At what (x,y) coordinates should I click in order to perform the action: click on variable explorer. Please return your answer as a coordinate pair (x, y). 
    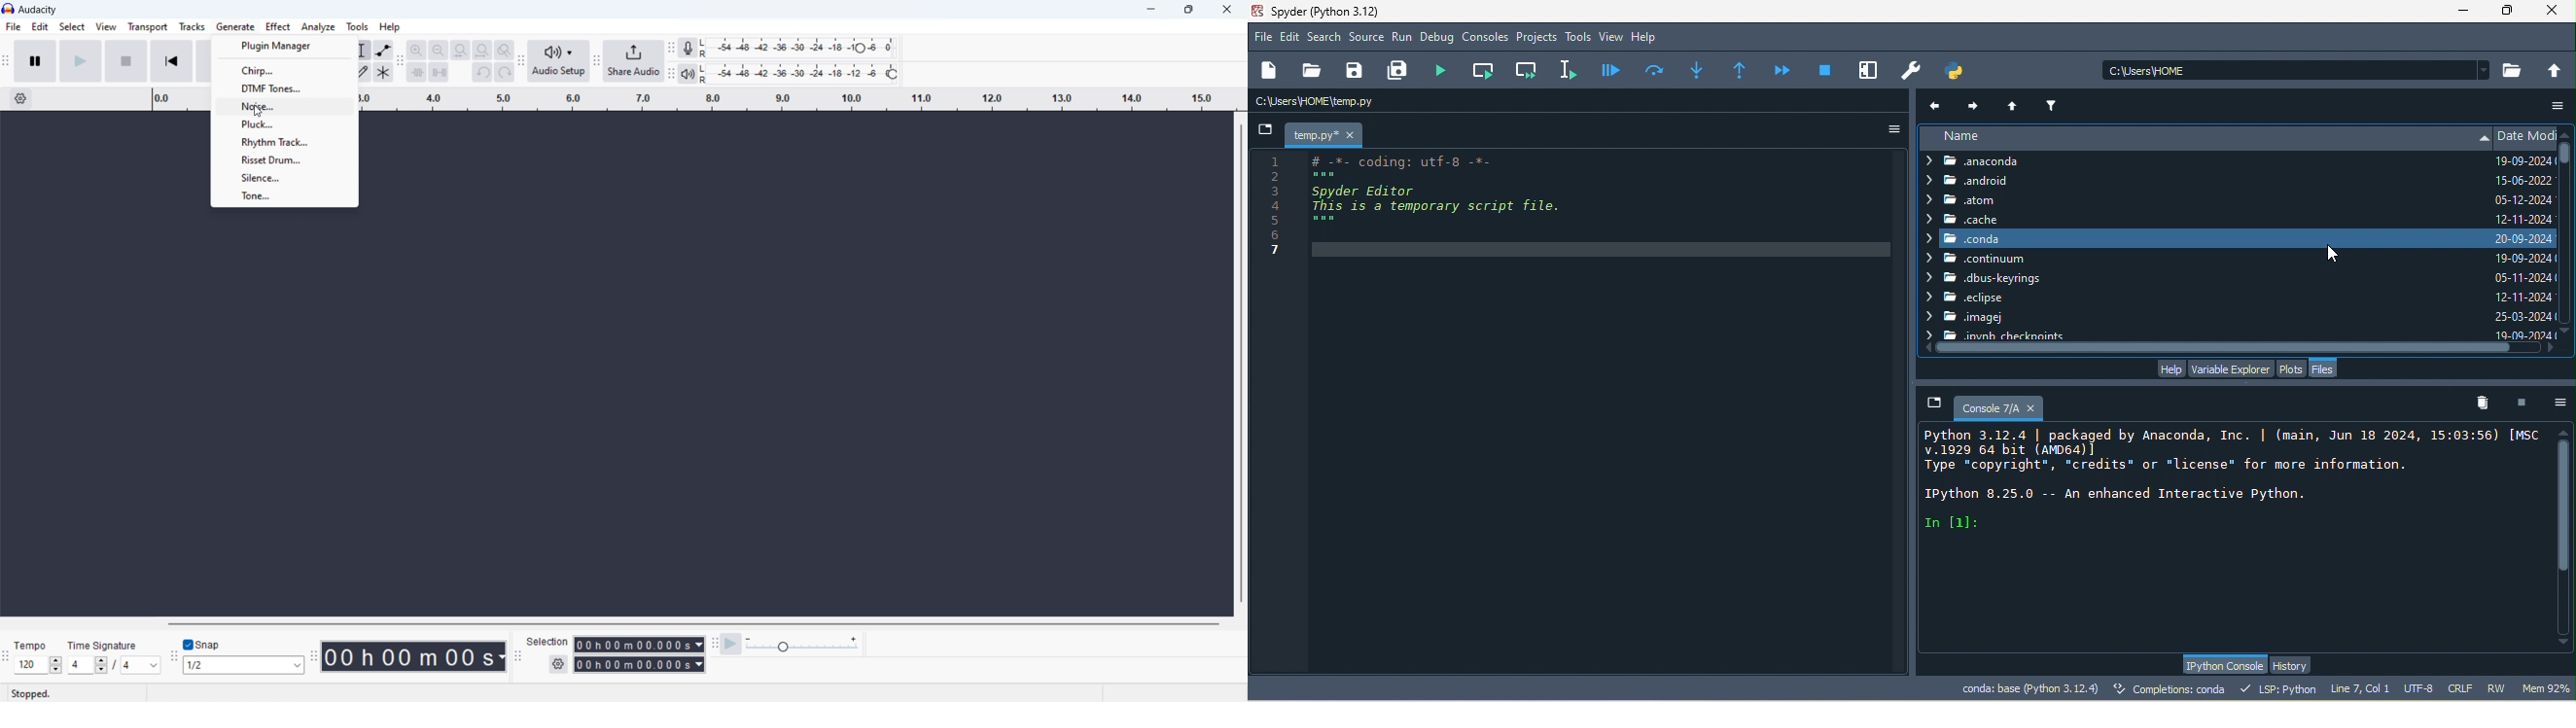
    Looking at the image, I should click on (2230, 368).